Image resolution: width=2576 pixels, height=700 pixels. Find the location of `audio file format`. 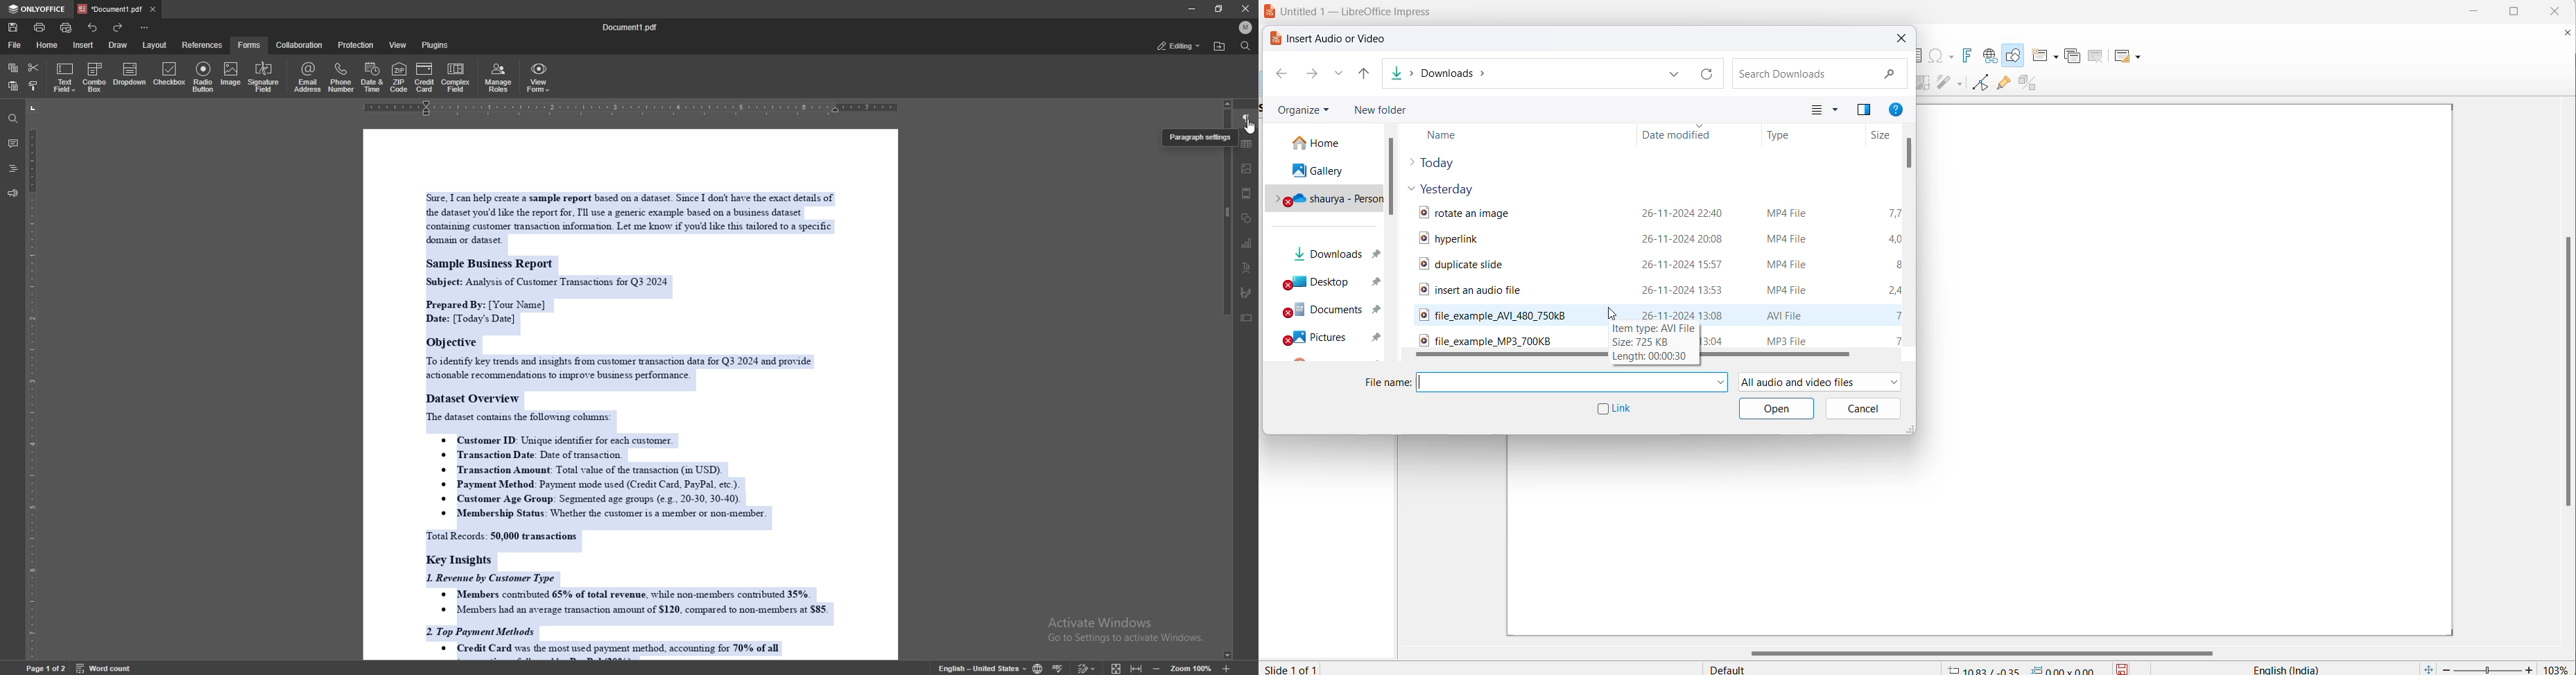

audio file format is located at coordinates (1787, 340).